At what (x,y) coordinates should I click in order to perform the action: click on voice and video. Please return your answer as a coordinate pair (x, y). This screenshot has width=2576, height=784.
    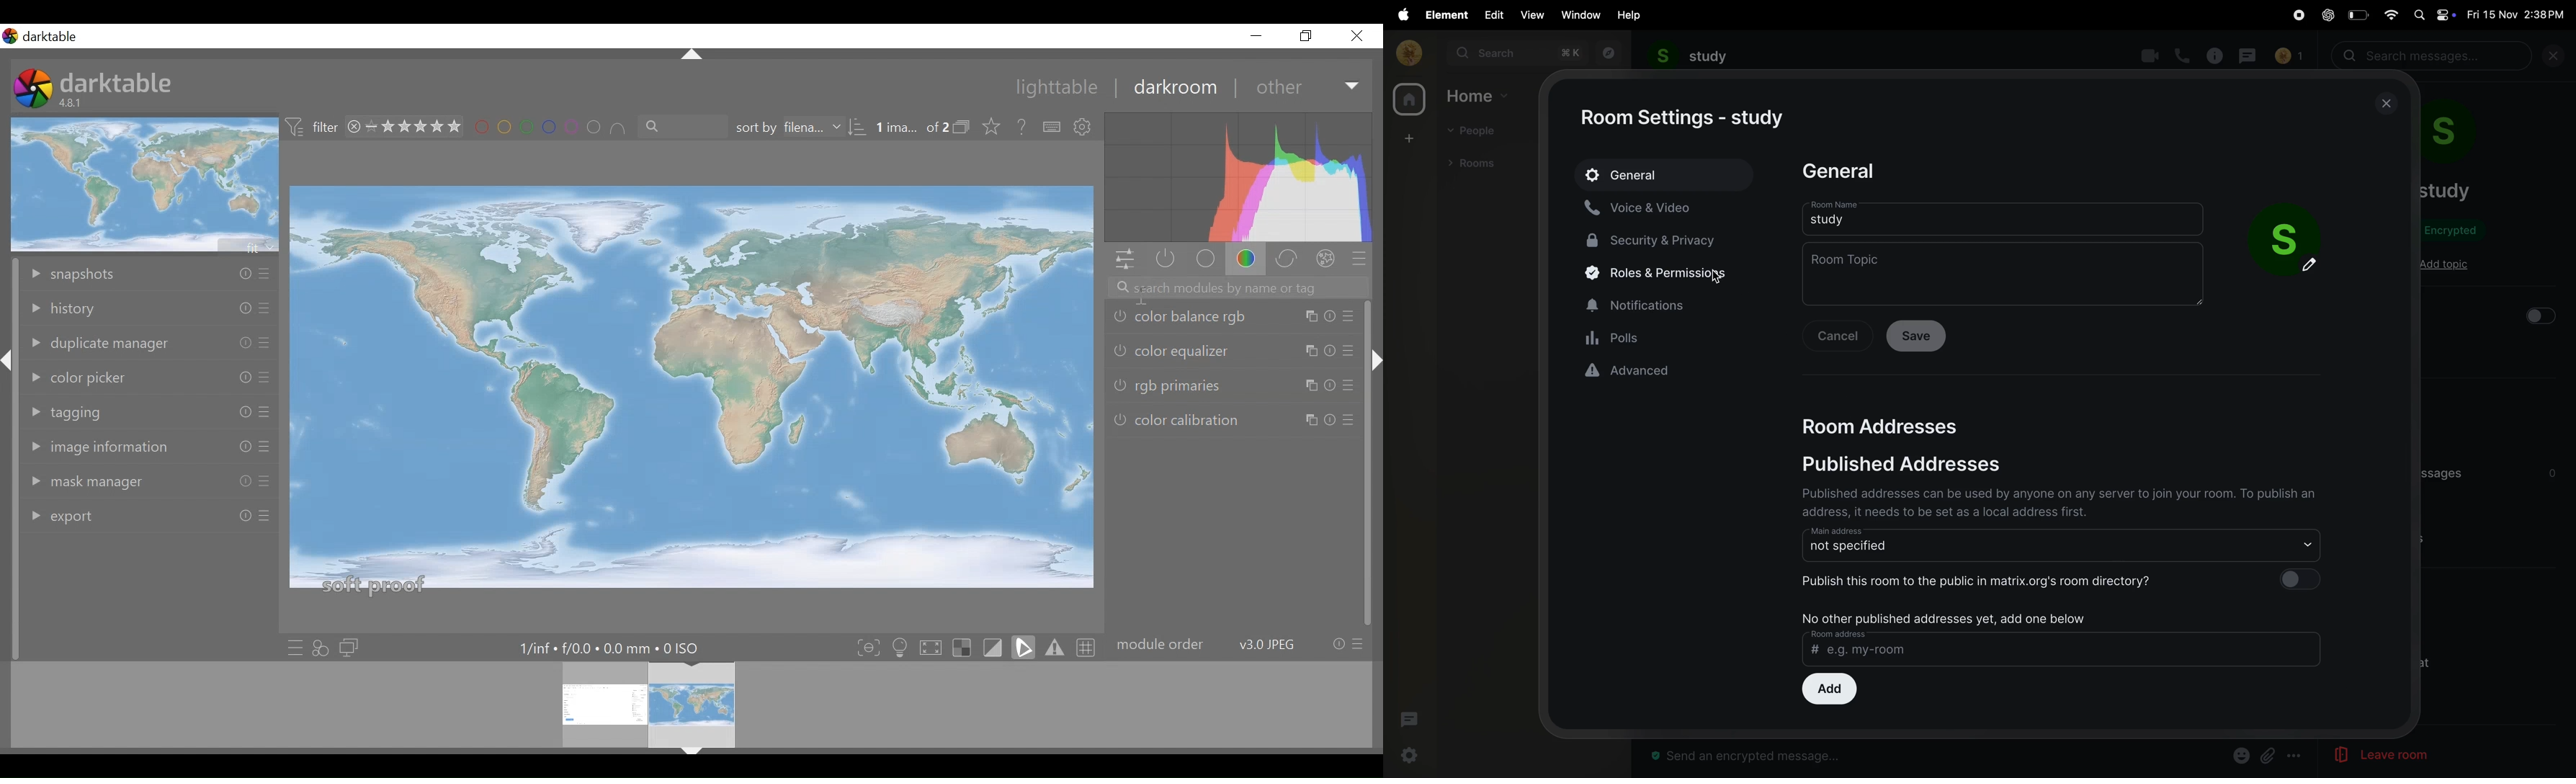
    Looking at the image, I should click on (1649, 207).